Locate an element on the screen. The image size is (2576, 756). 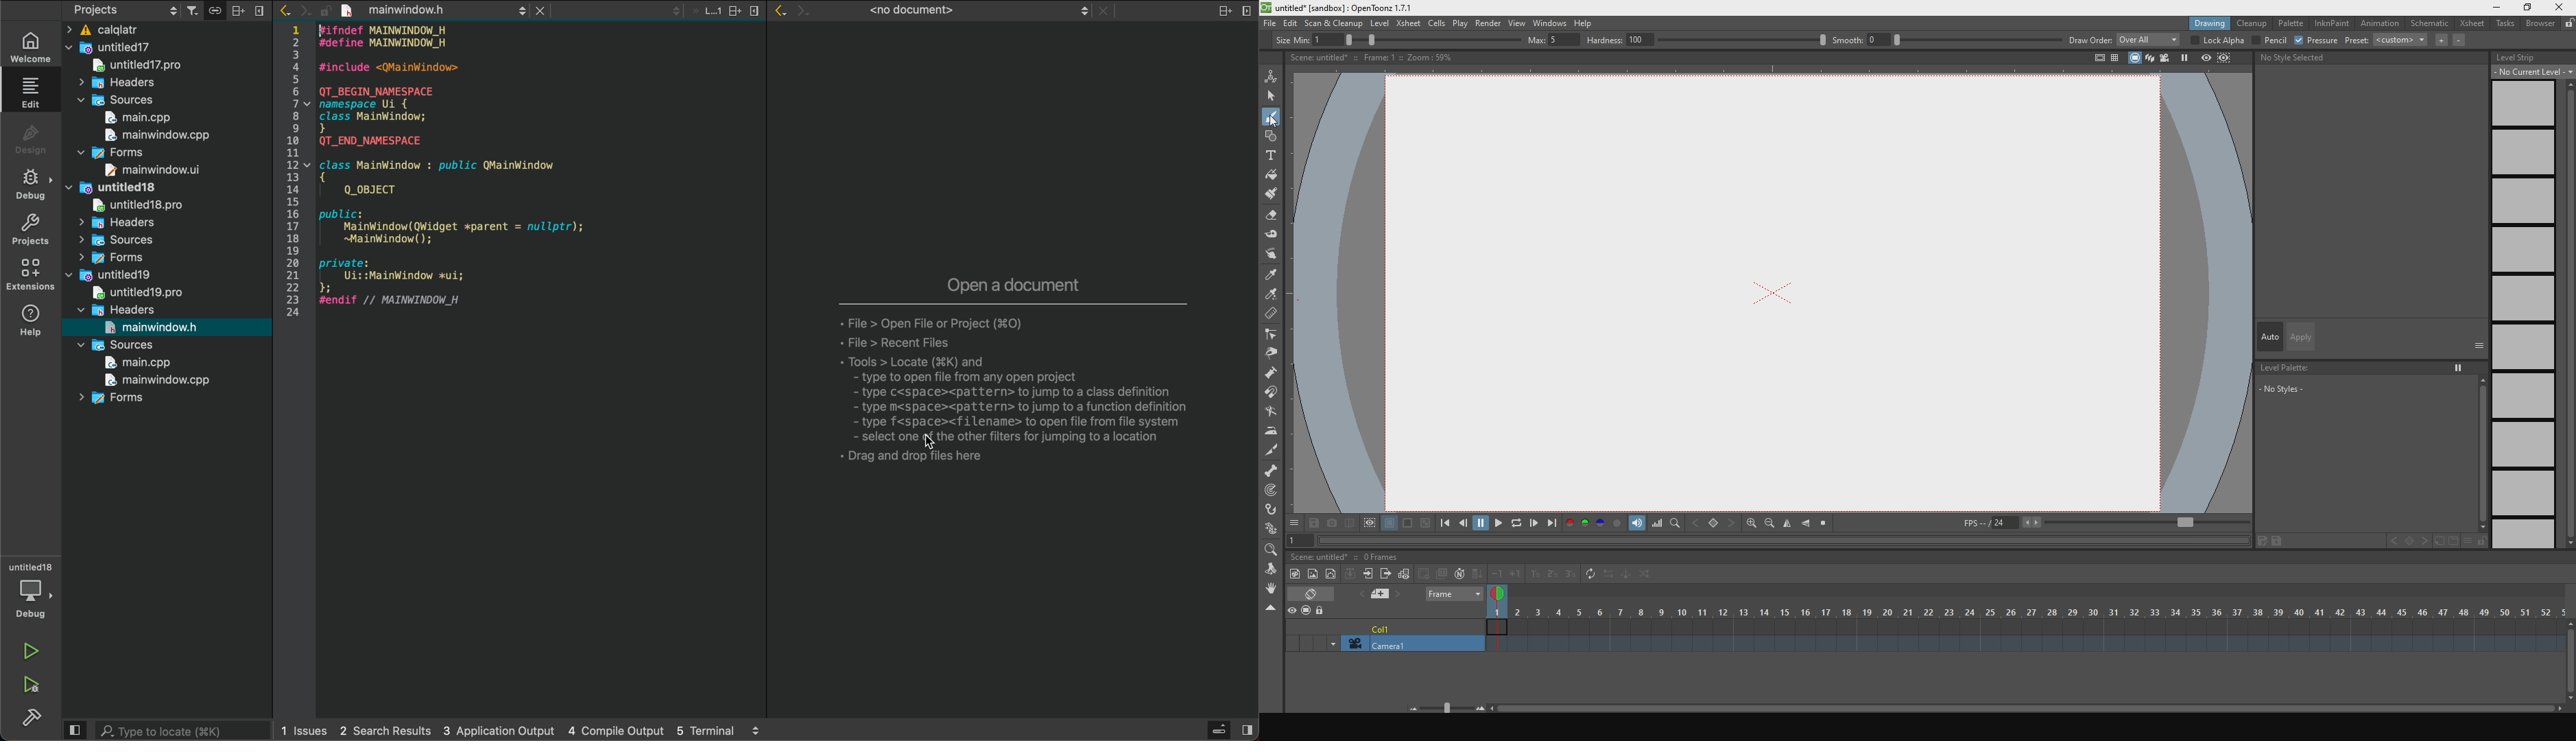
empty tab is located at coordinates (1001, 375).